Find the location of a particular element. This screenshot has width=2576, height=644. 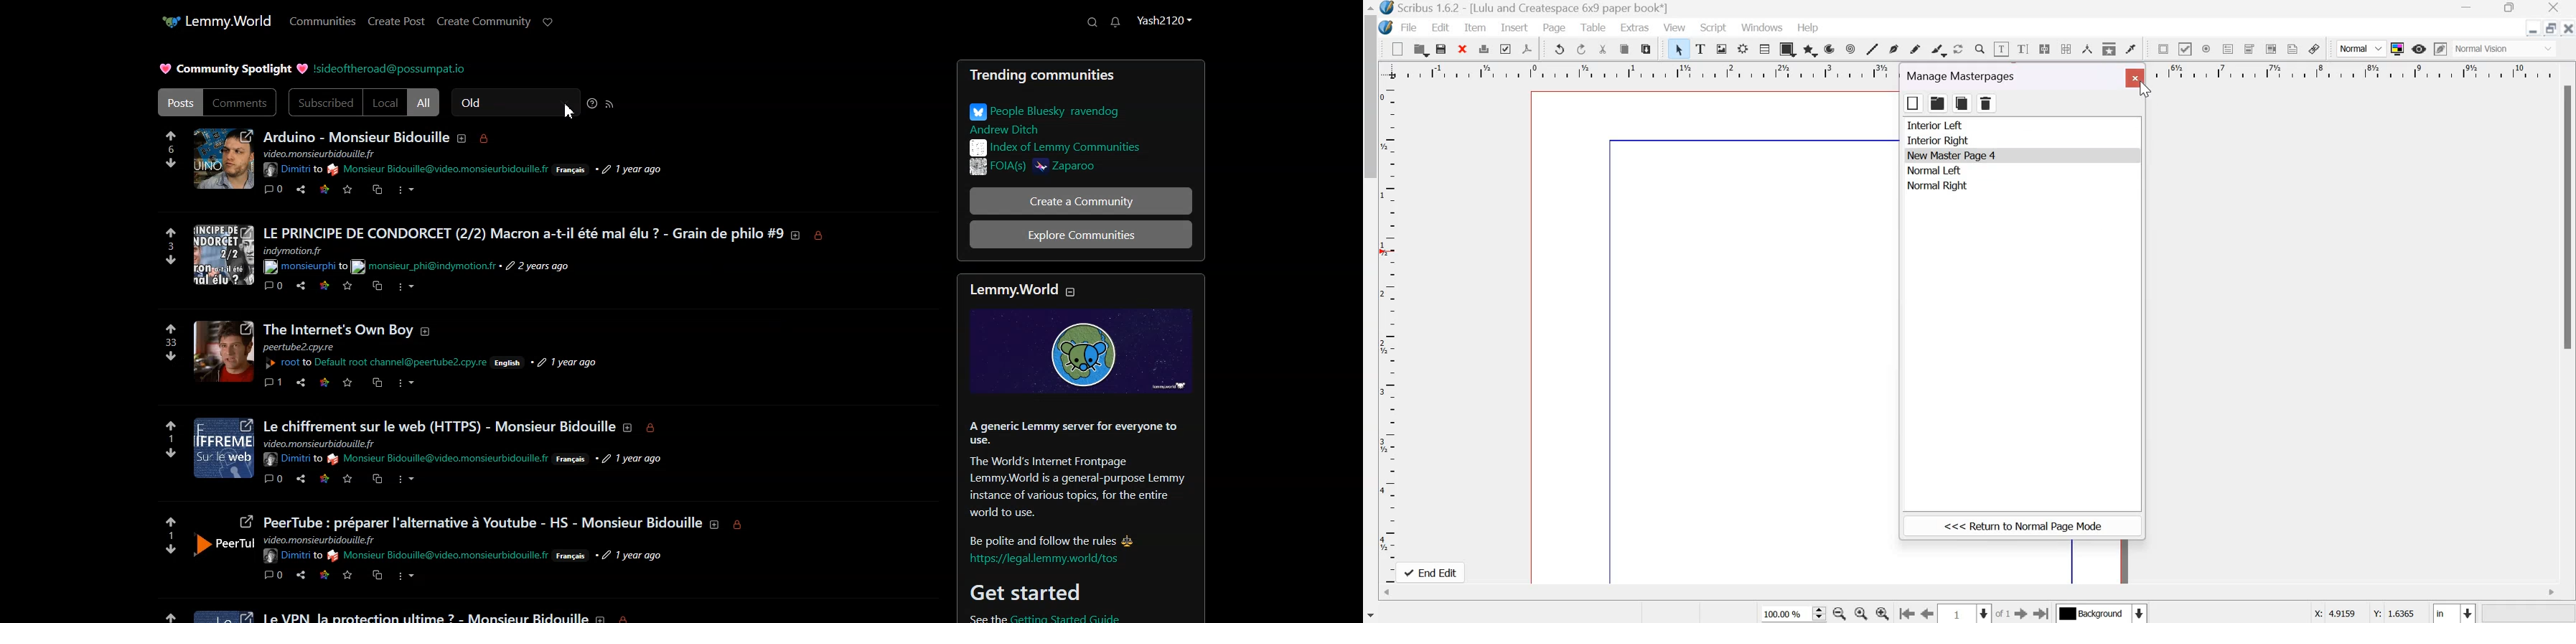

horizontal scale is located at coordinates (1653, 72).